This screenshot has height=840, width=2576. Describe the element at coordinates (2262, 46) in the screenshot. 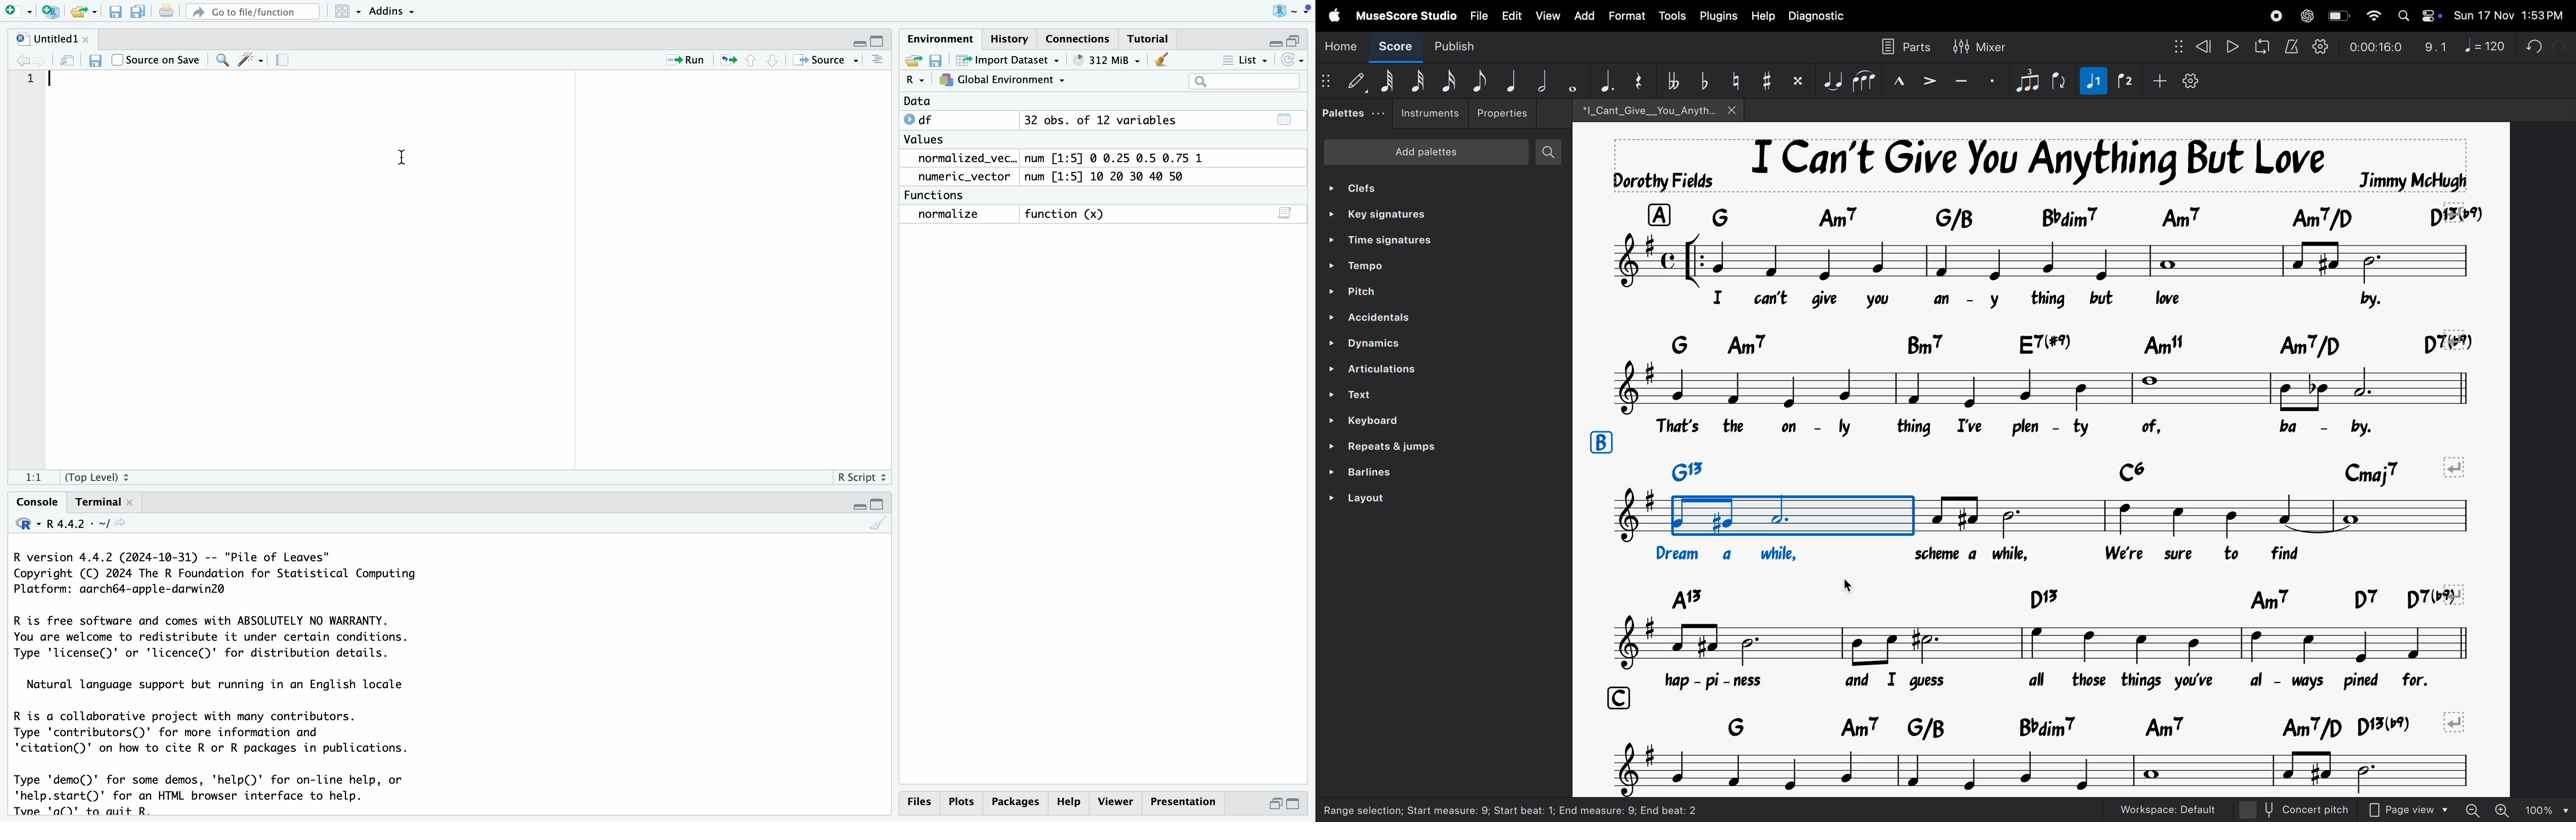

I see `loopback` at that location.